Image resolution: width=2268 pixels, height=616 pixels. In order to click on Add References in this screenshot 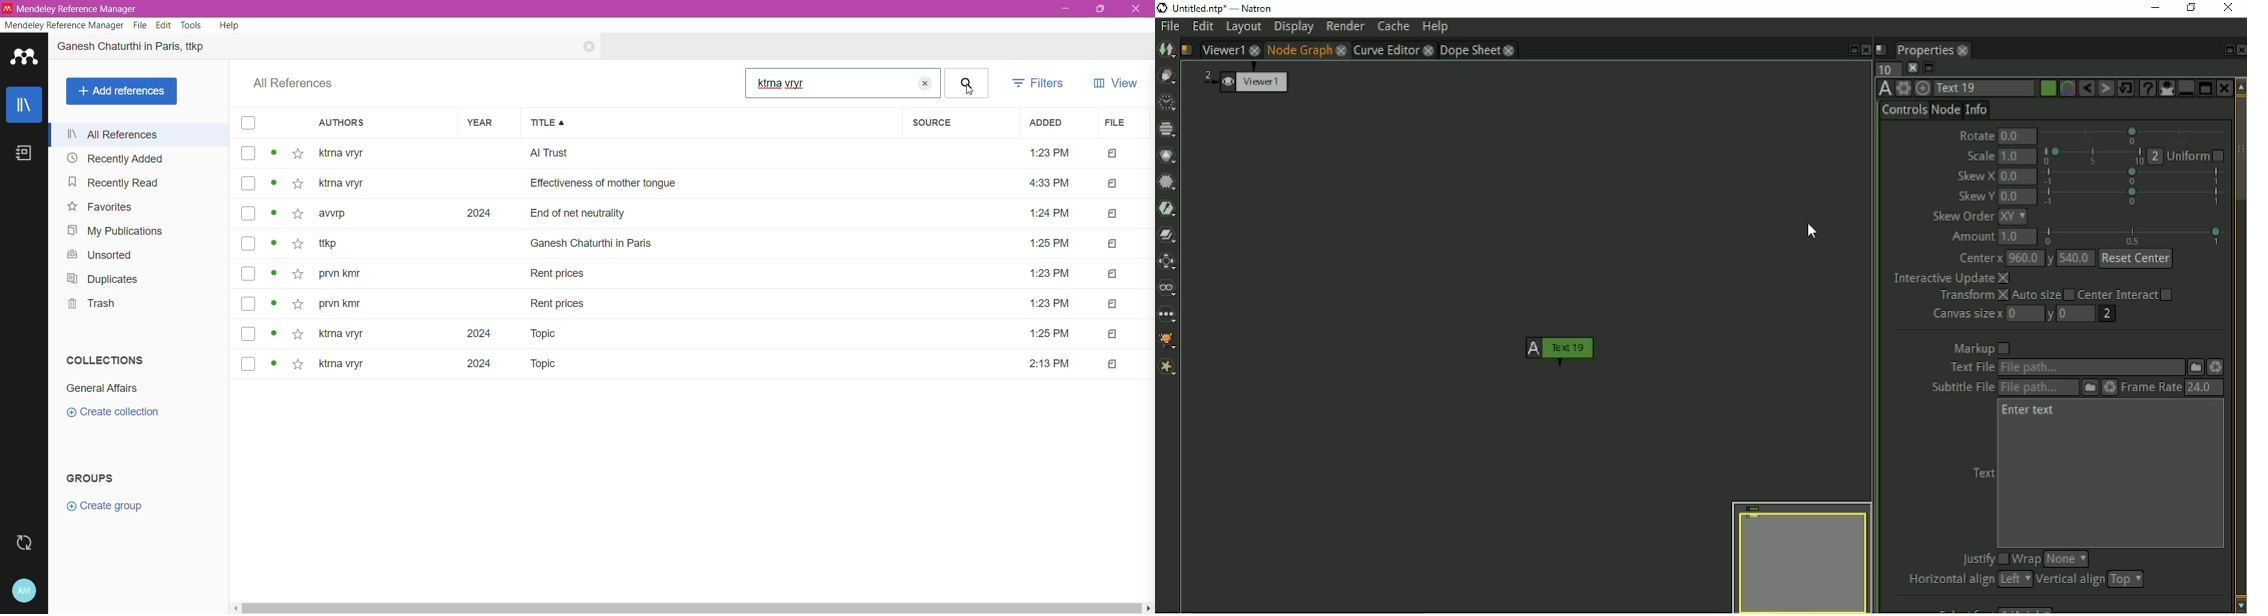, I will do `click(122, 91)`.